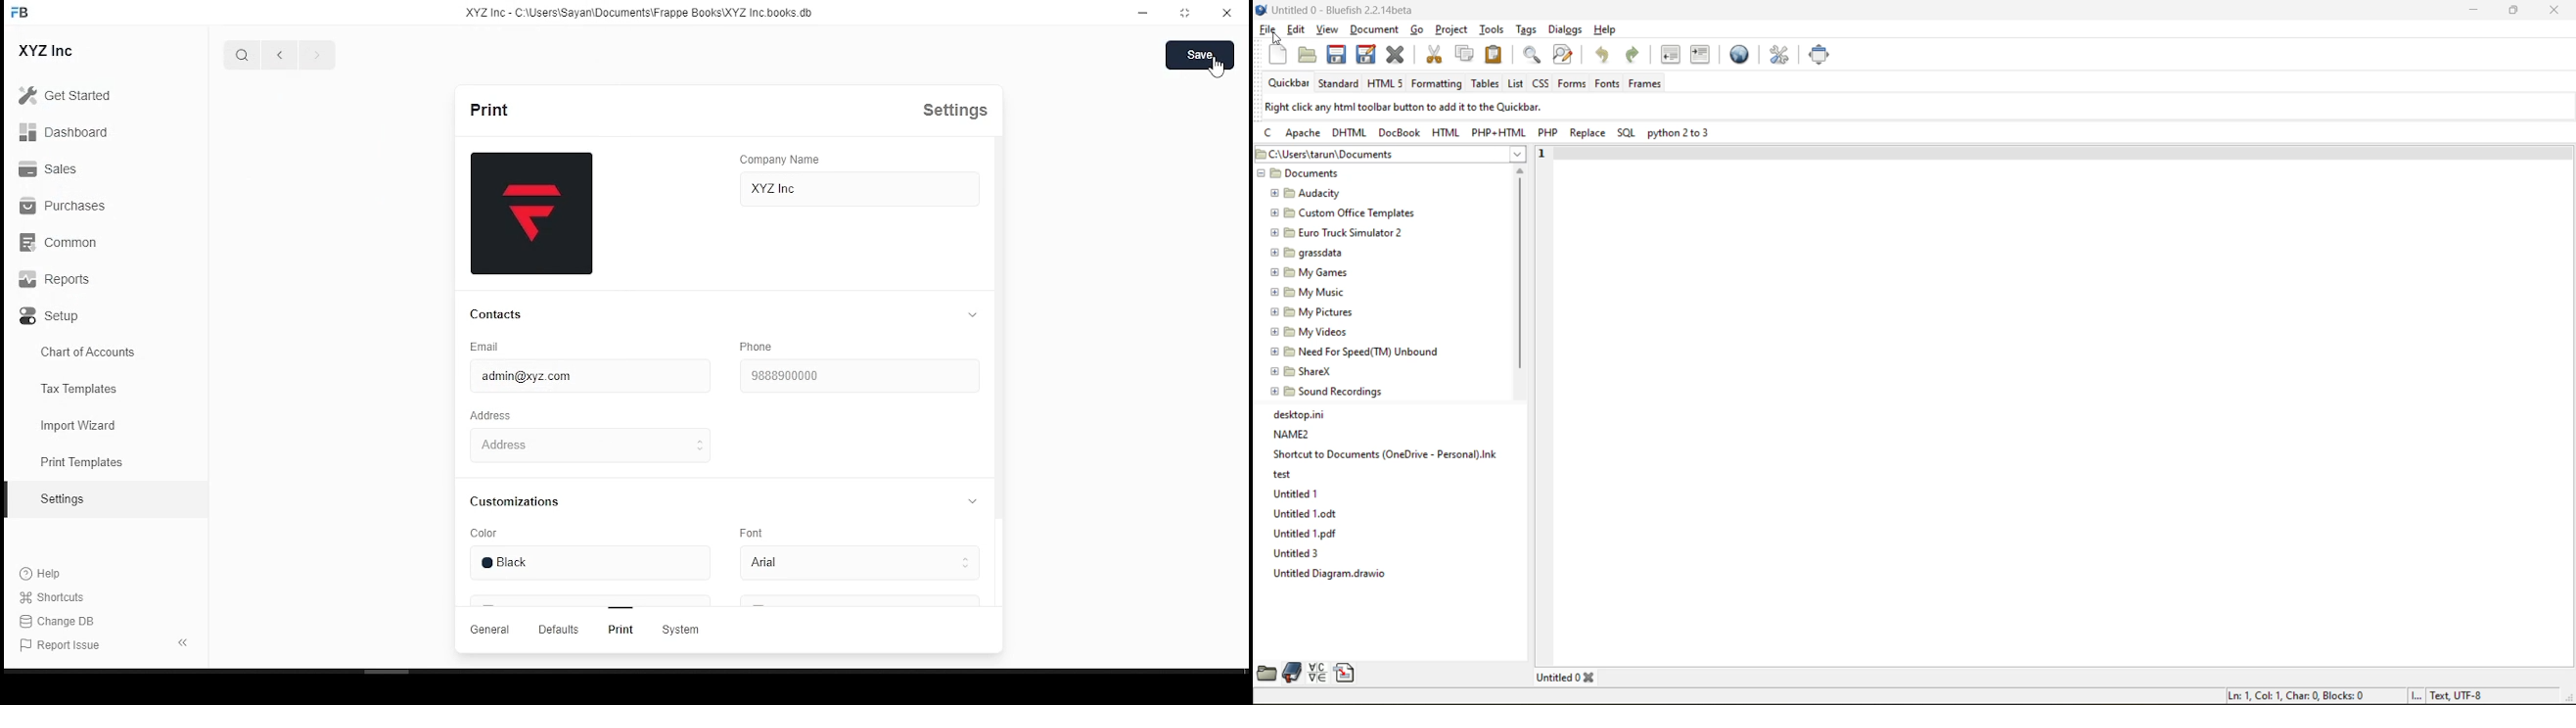  I want to click on search, so click(240, 55).